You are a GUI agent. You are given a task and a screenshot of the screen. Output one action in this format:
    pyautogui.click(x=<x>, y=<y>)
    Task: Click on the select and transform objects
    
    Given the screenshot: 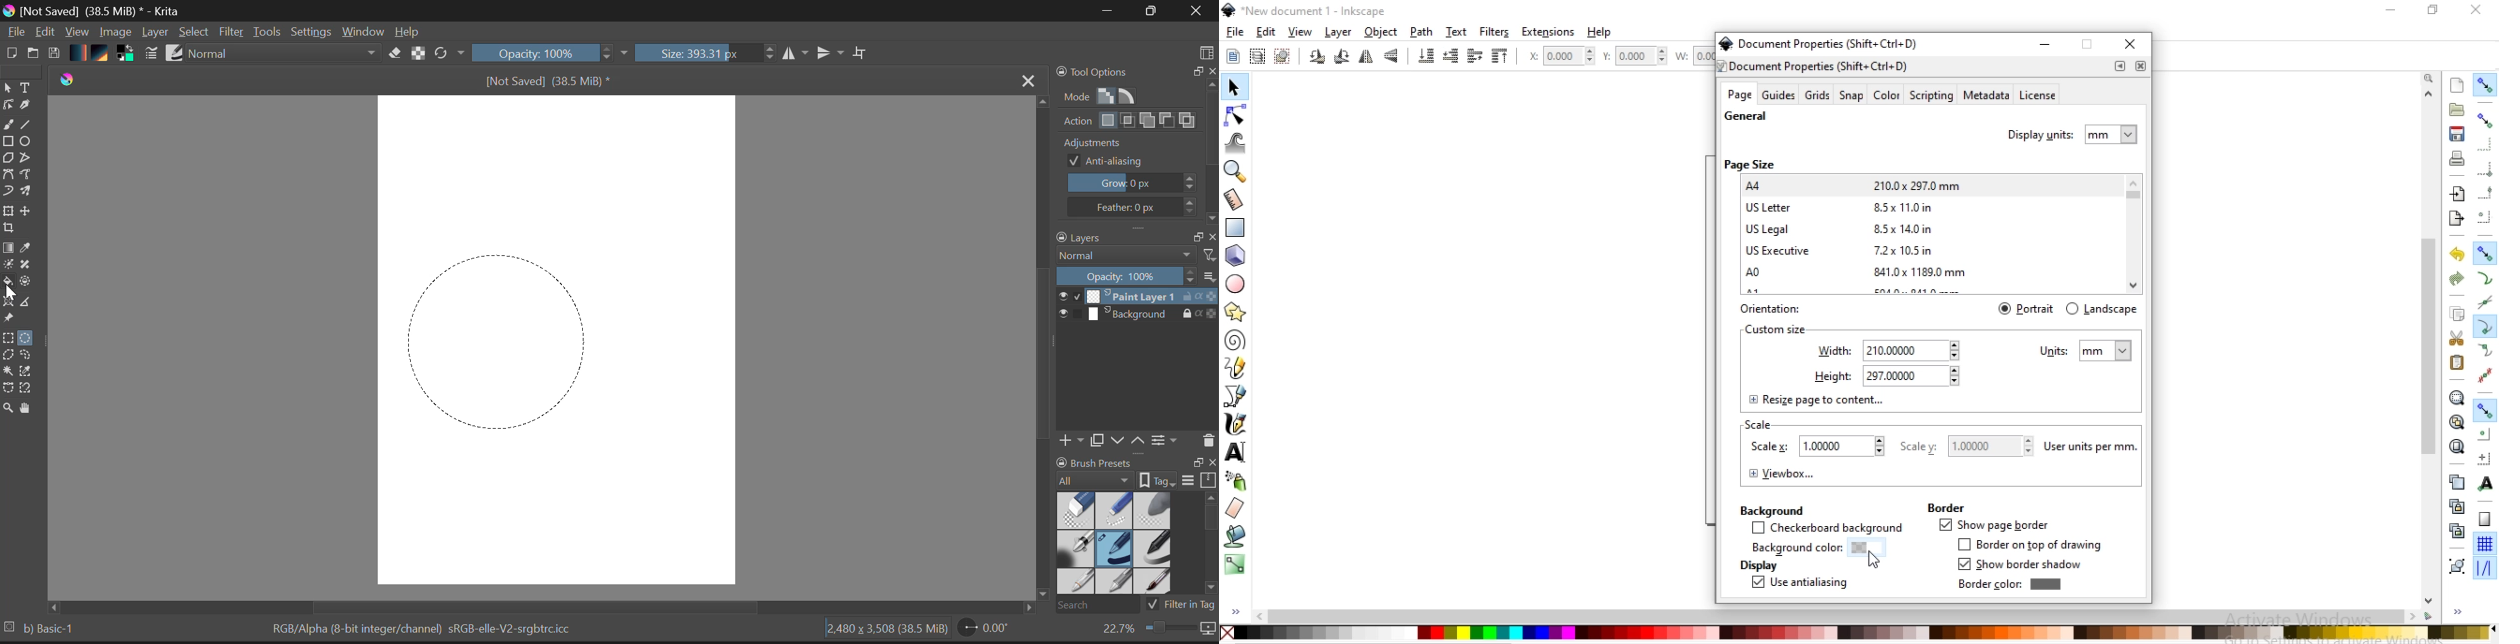 What is the action you would take?
    pyautogui.click(x=1233, y=88)
    